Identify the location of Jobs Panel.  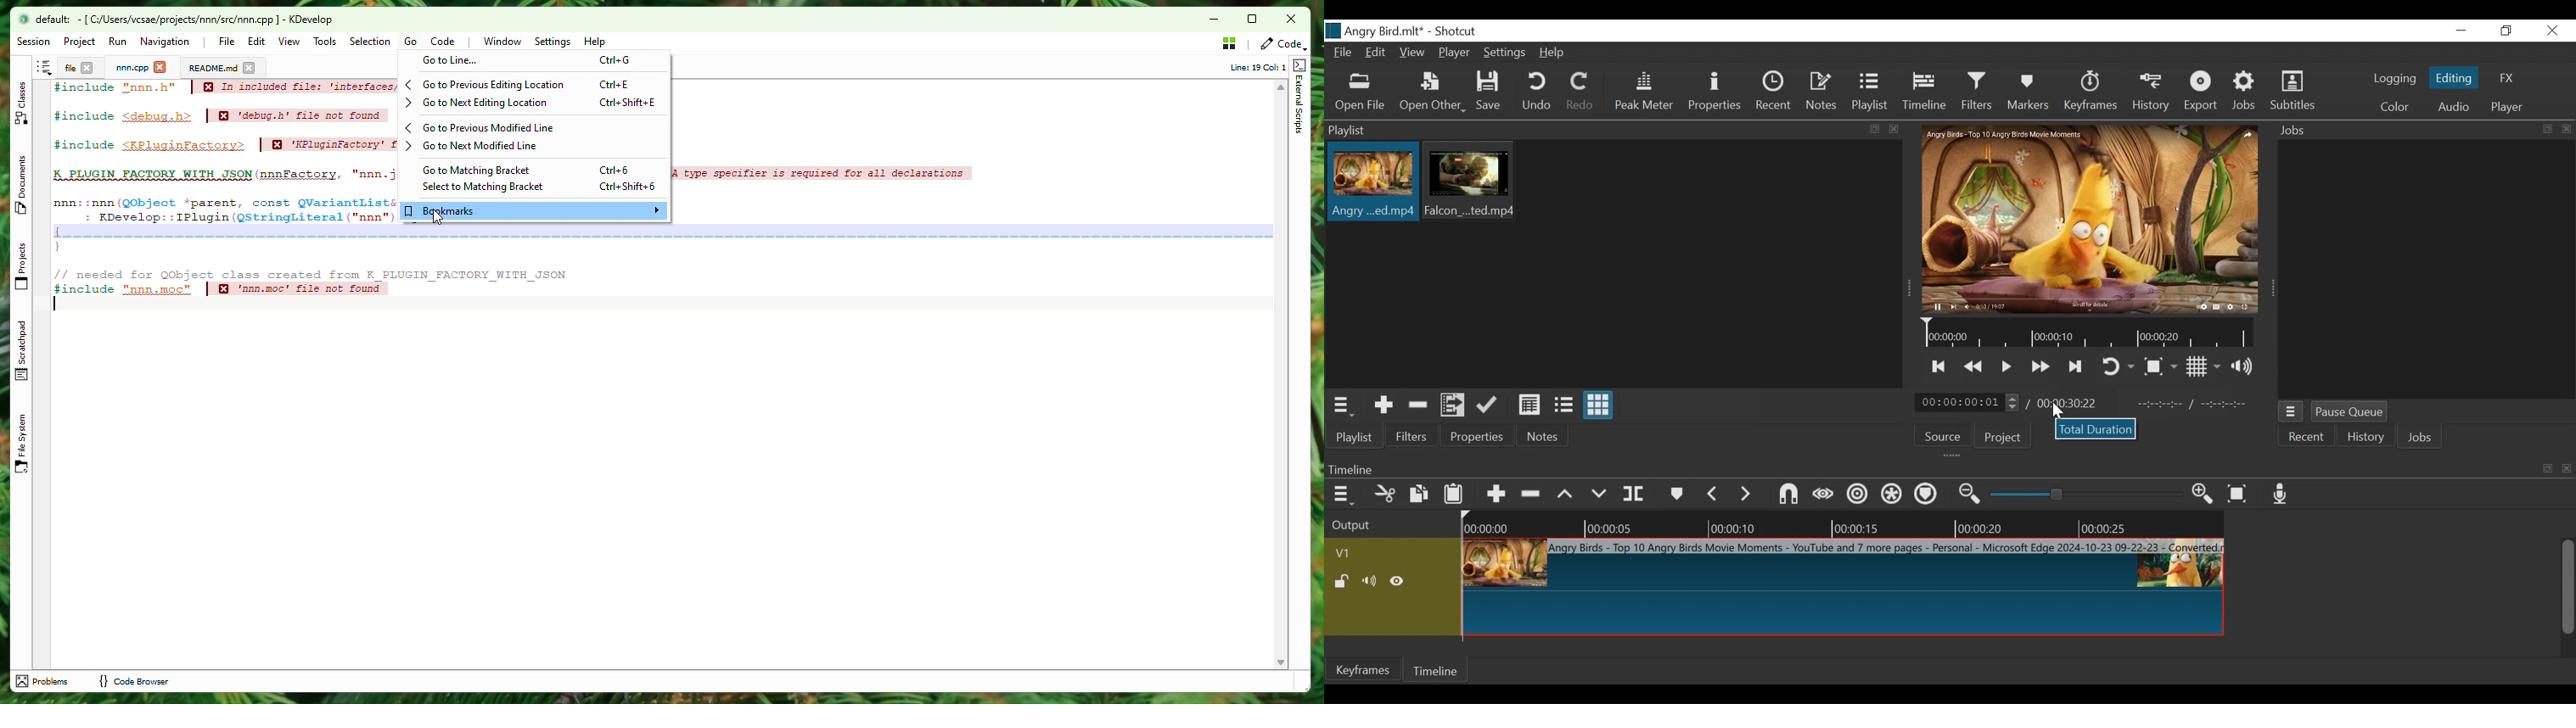
(2426, 271).